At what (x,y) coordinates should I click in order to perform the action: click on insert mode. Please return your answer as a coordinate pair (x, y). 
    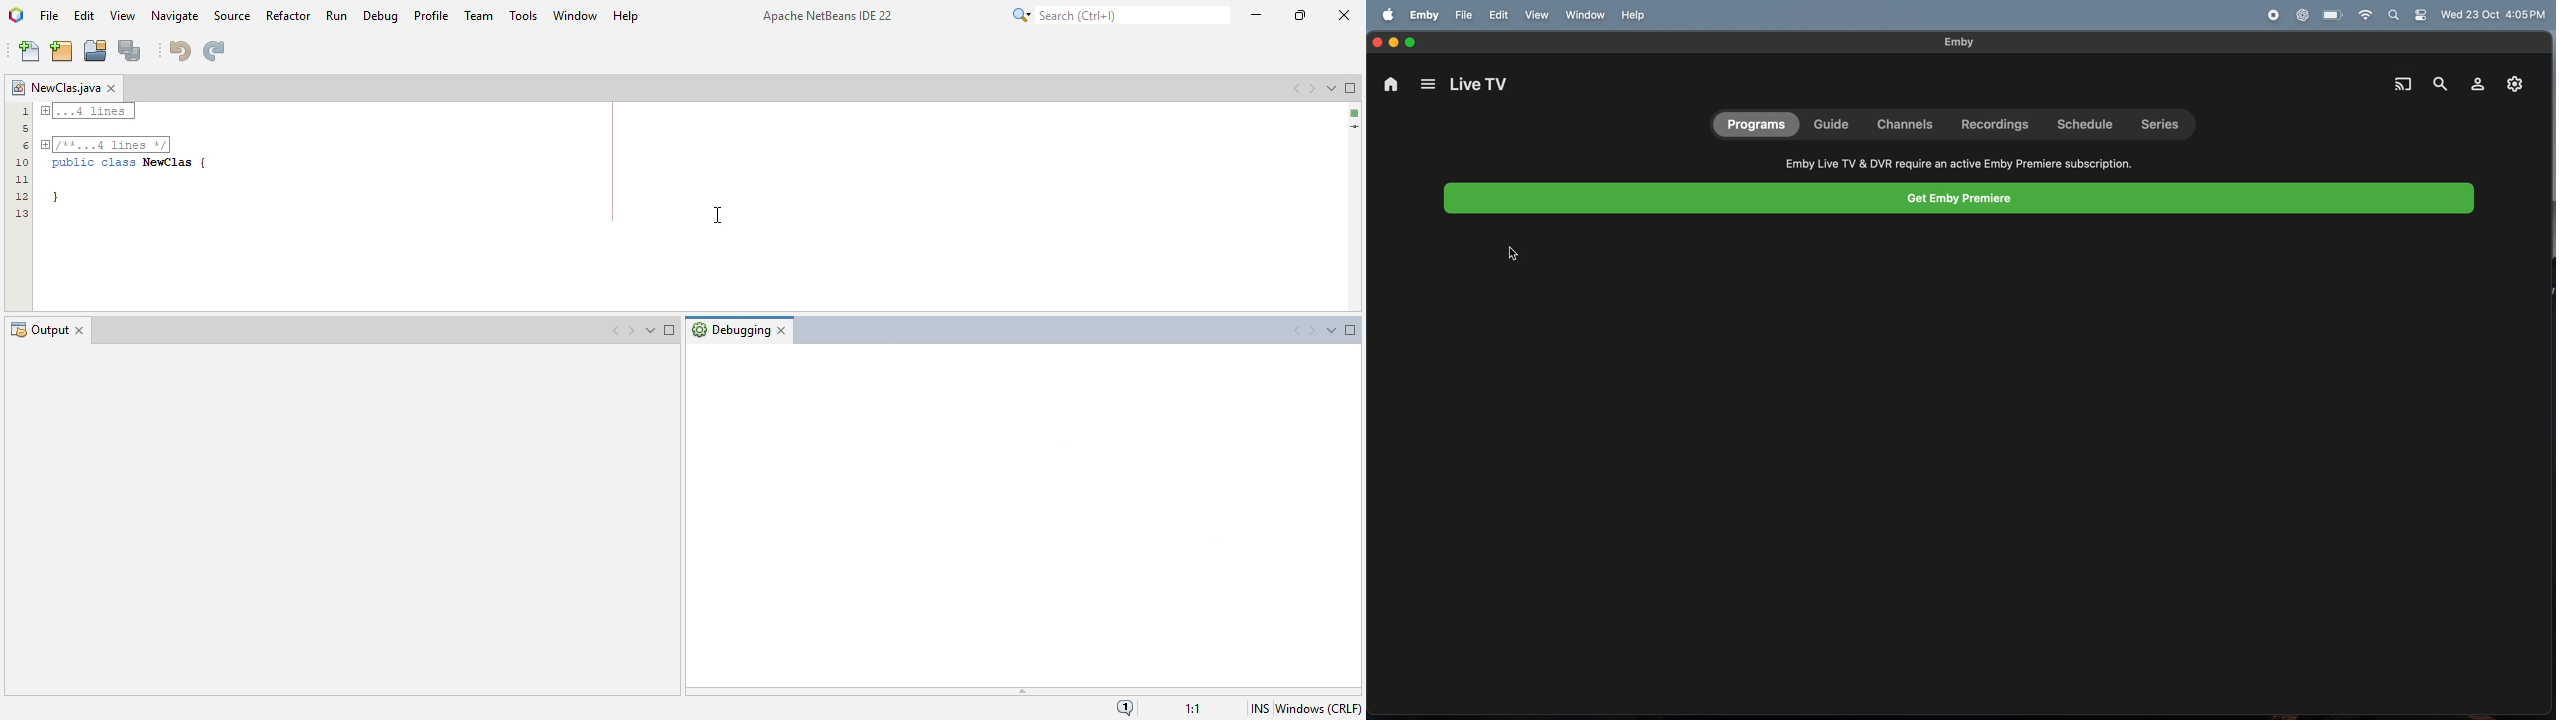
    Looking at the image, I should click on (1259, 708).